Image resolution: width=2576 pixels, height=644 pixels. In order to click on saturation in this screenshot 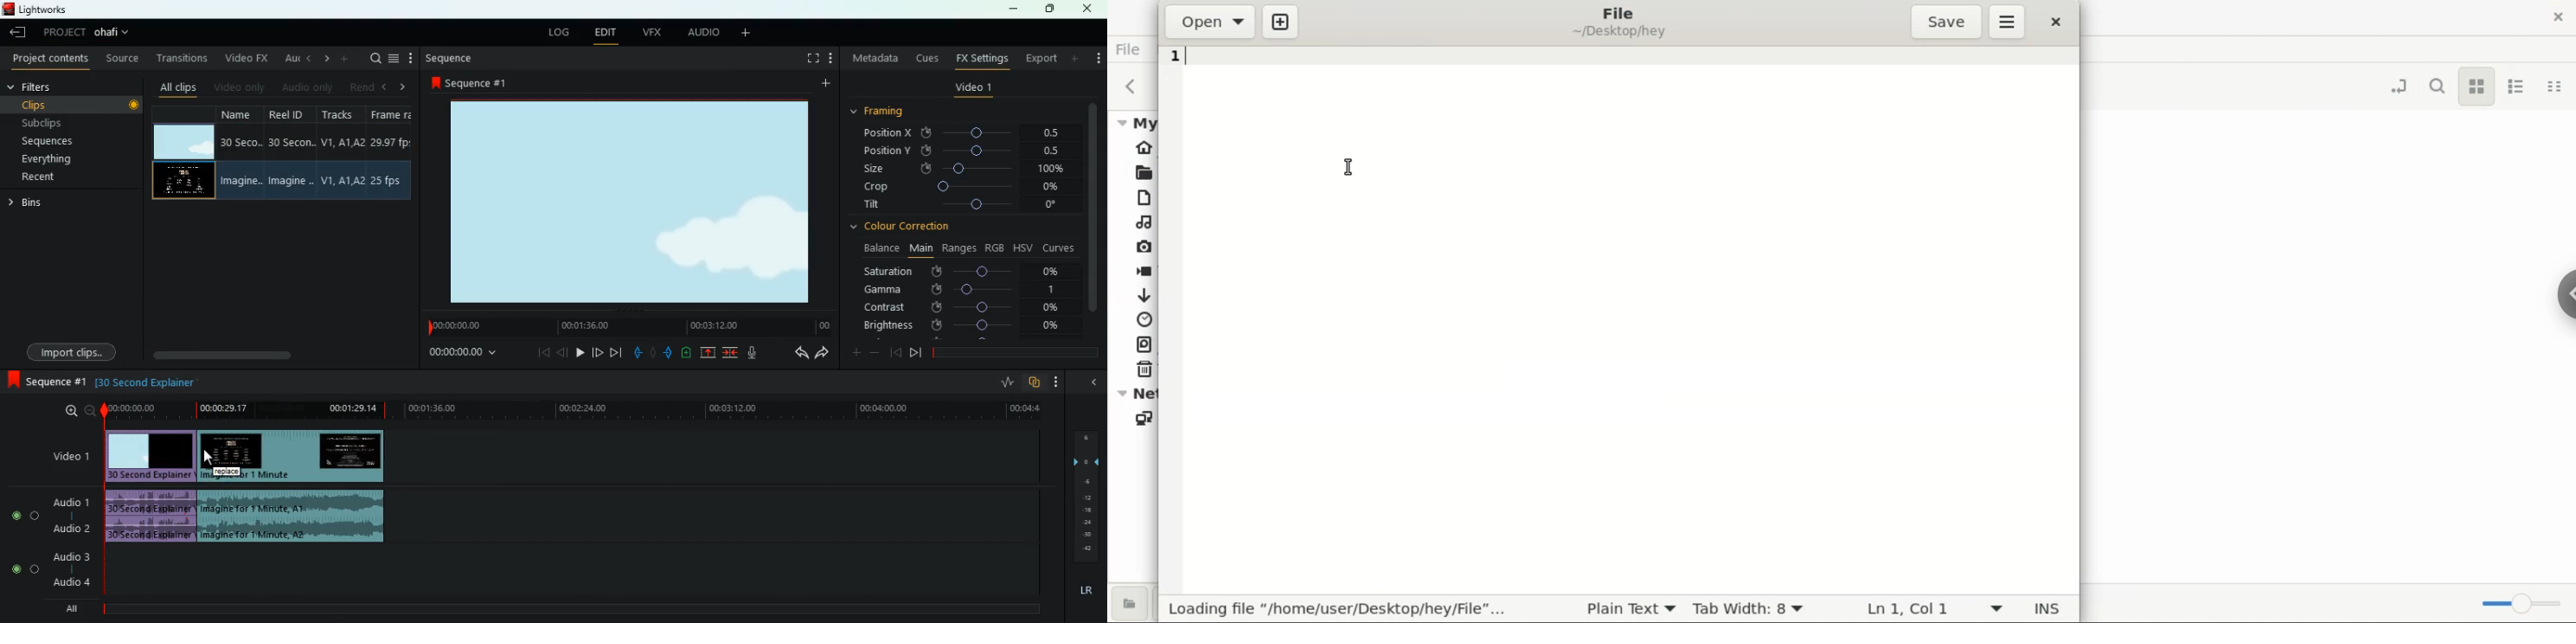, I will do `click(965, 271)`.